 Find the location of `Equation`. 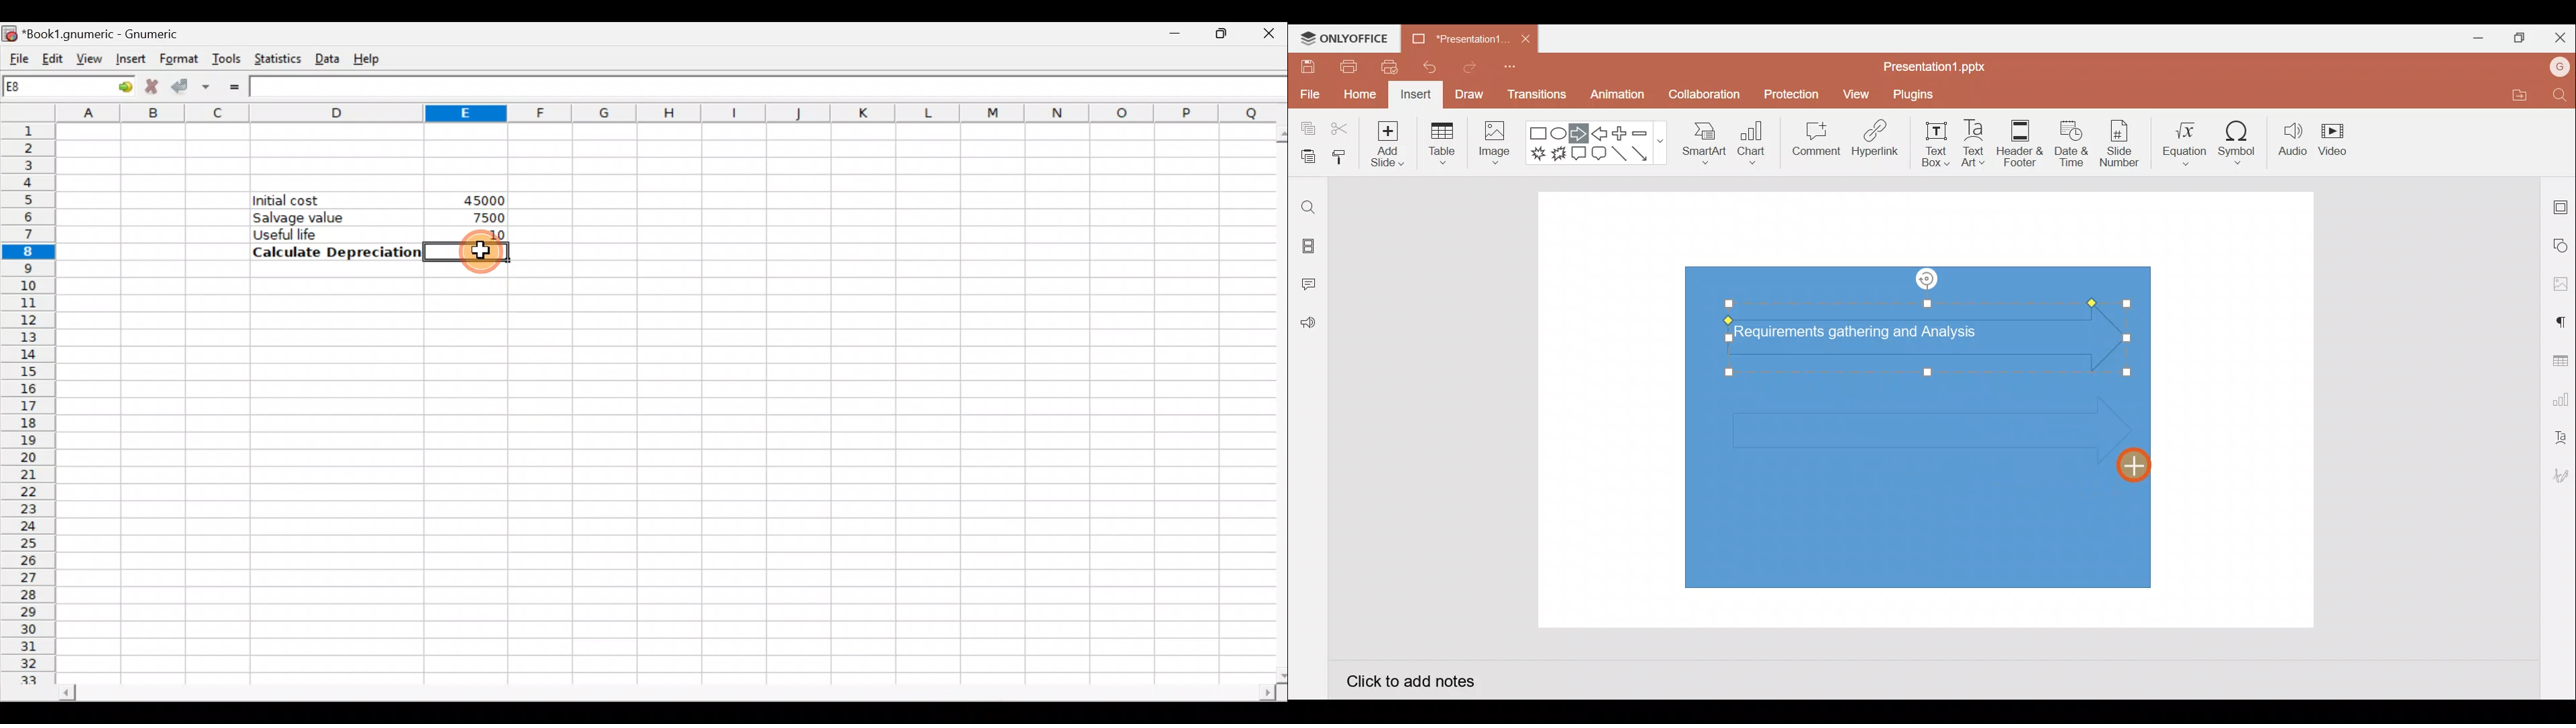

Equation is located at coordinates (2186, 139).